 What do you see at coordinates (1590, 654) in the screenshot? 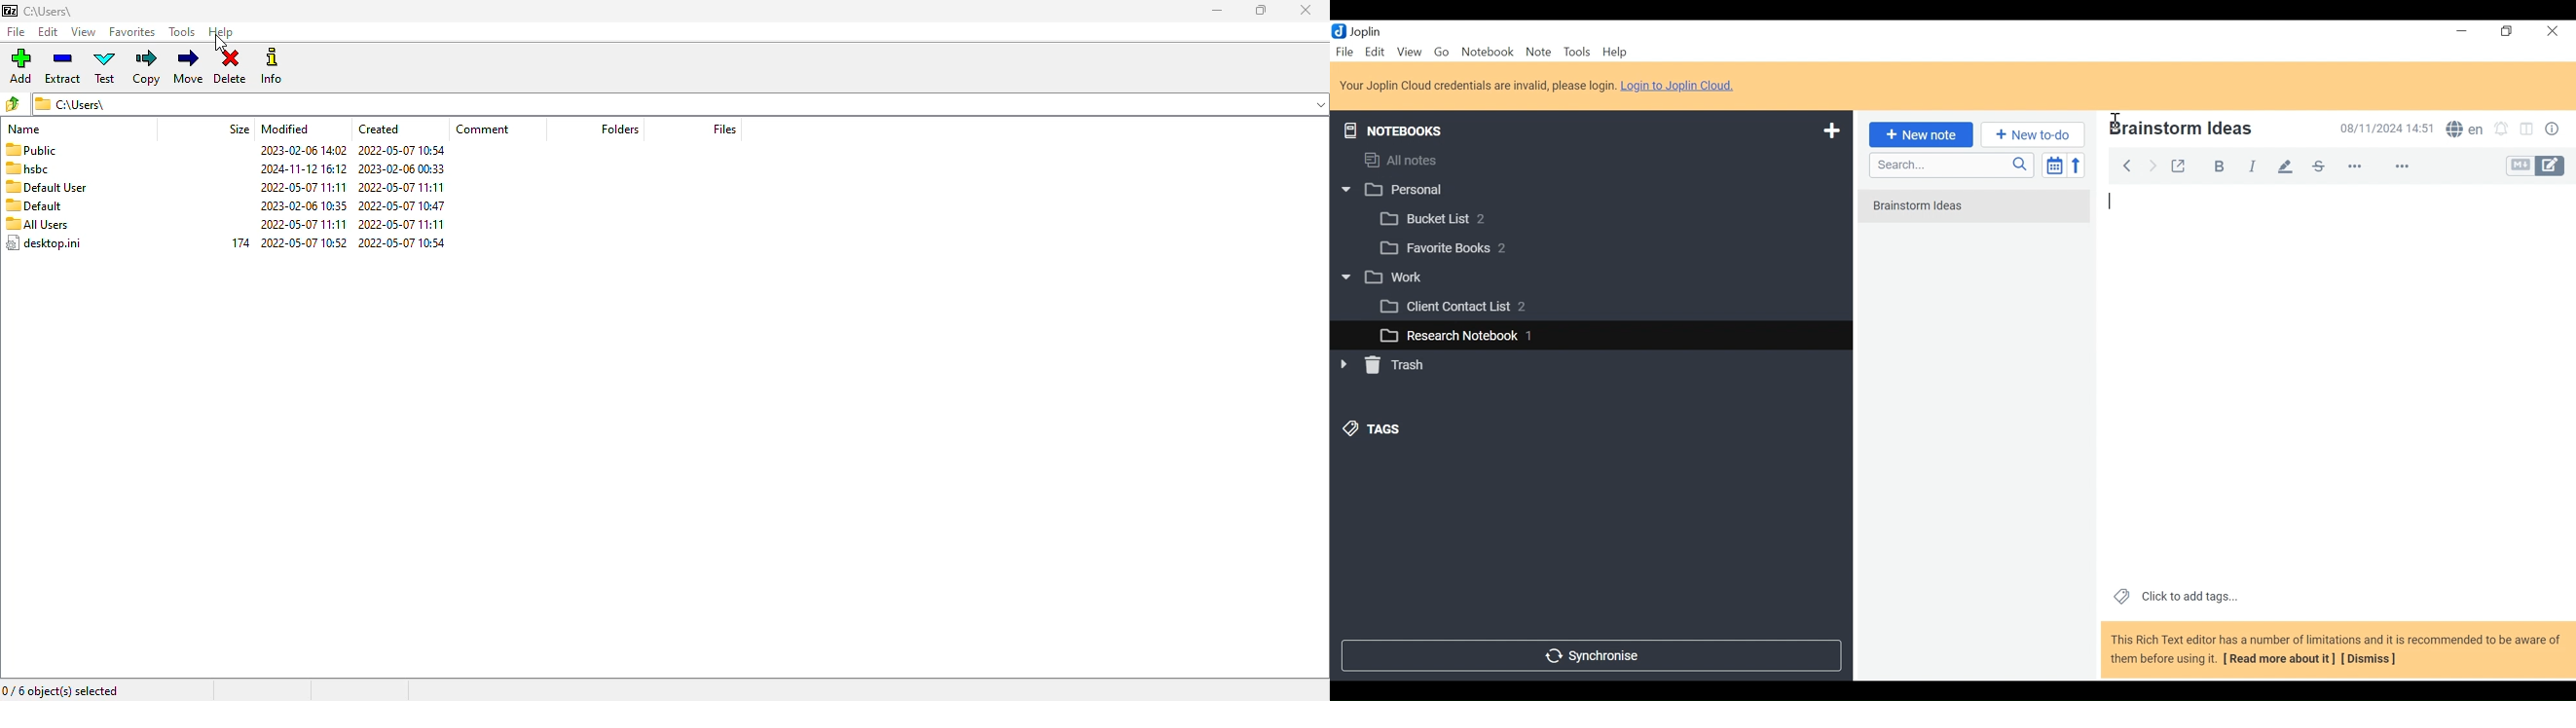
I see `Synchronize` at bounding box center [1590, 654].